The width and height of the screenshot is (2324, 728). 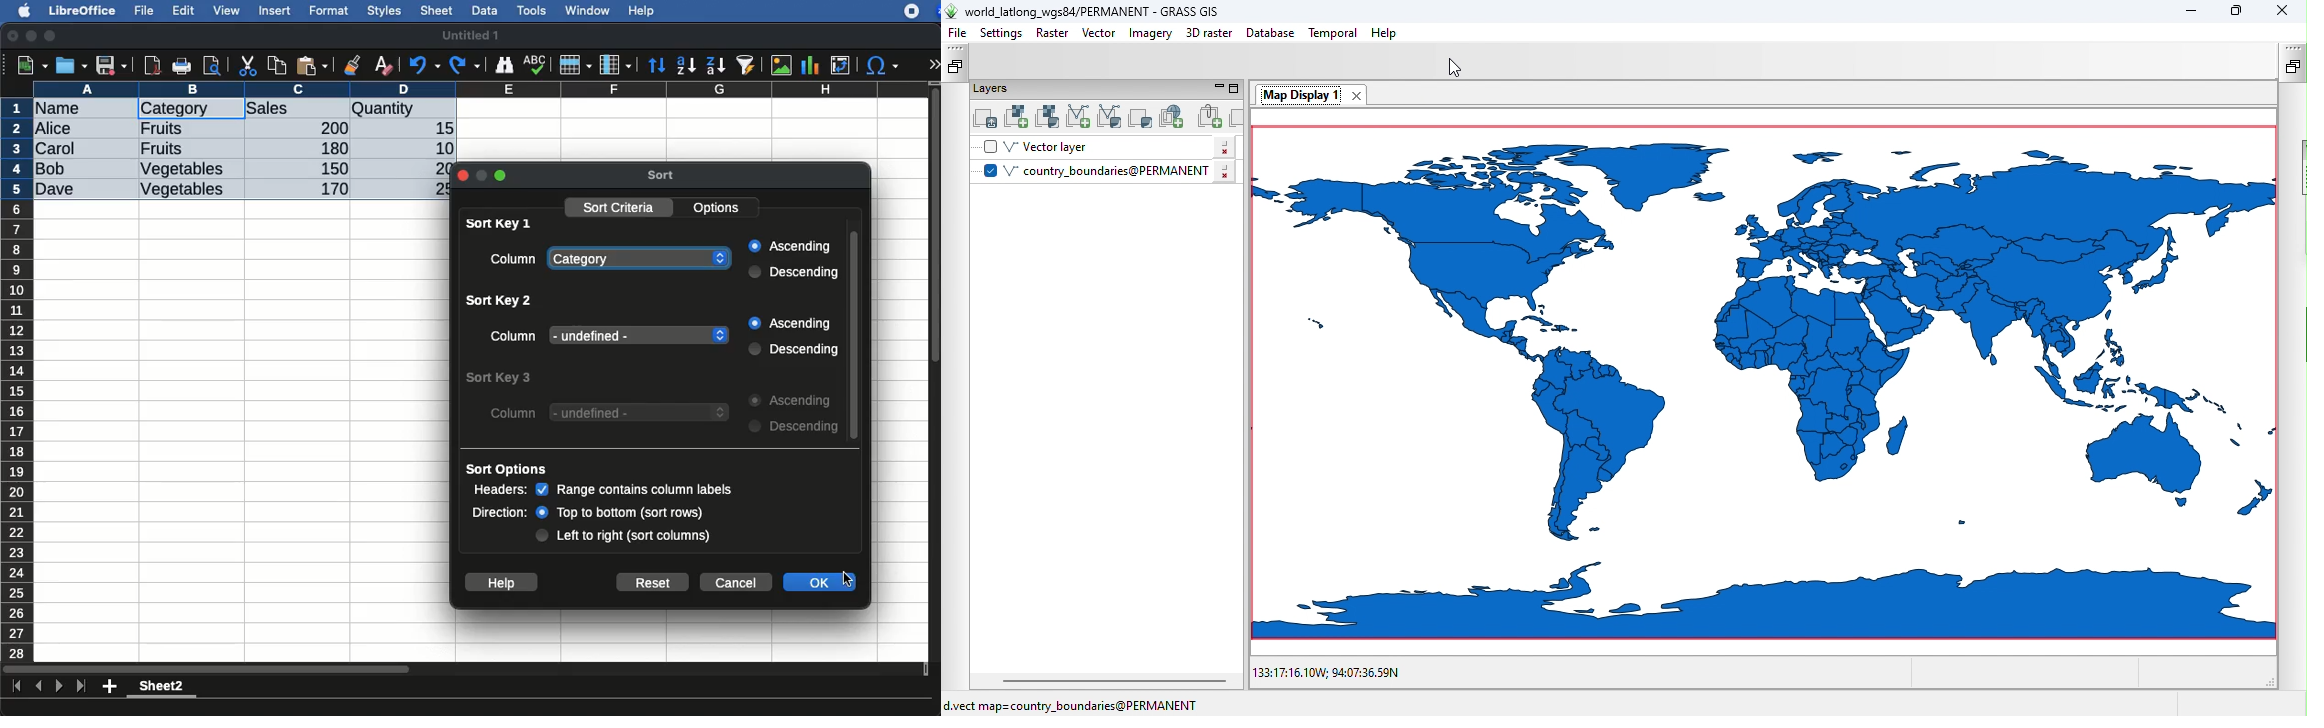 I want to click on descending, so click(x=795, y=271).